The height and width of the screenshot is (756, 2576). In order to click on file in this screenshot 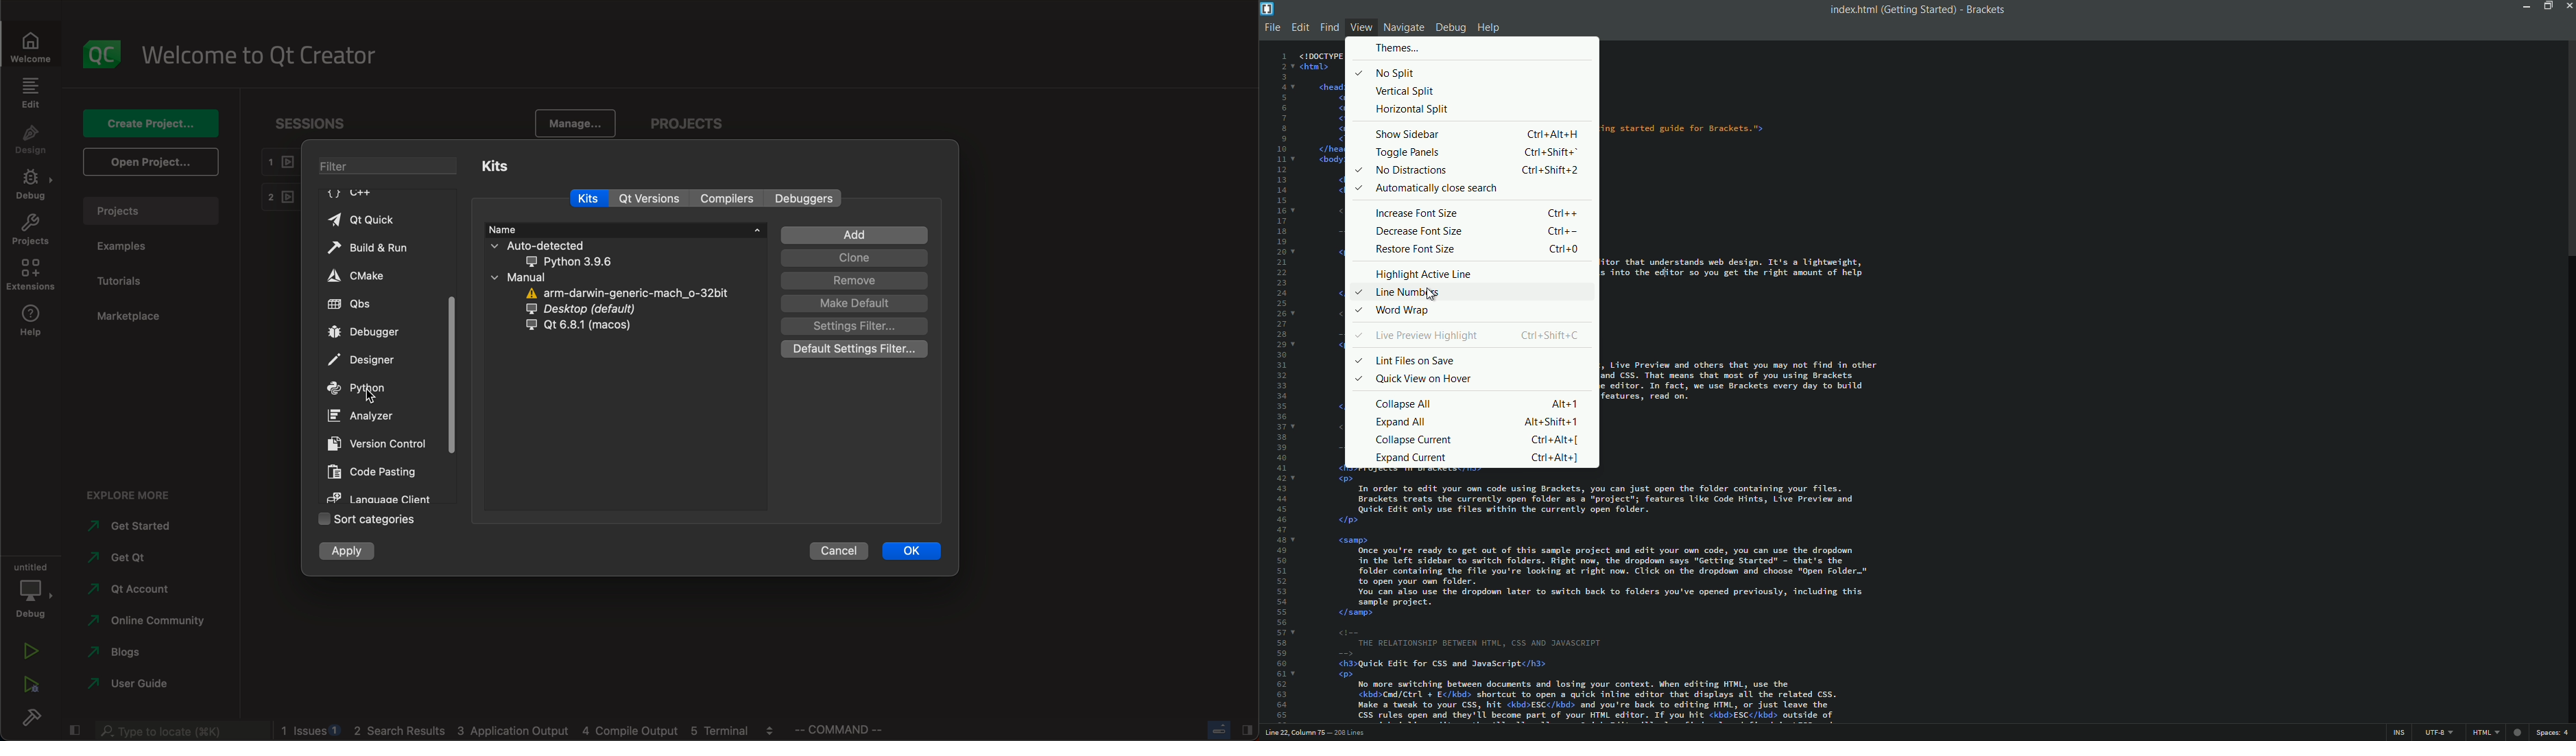, I will do `click(1273, 29)`.